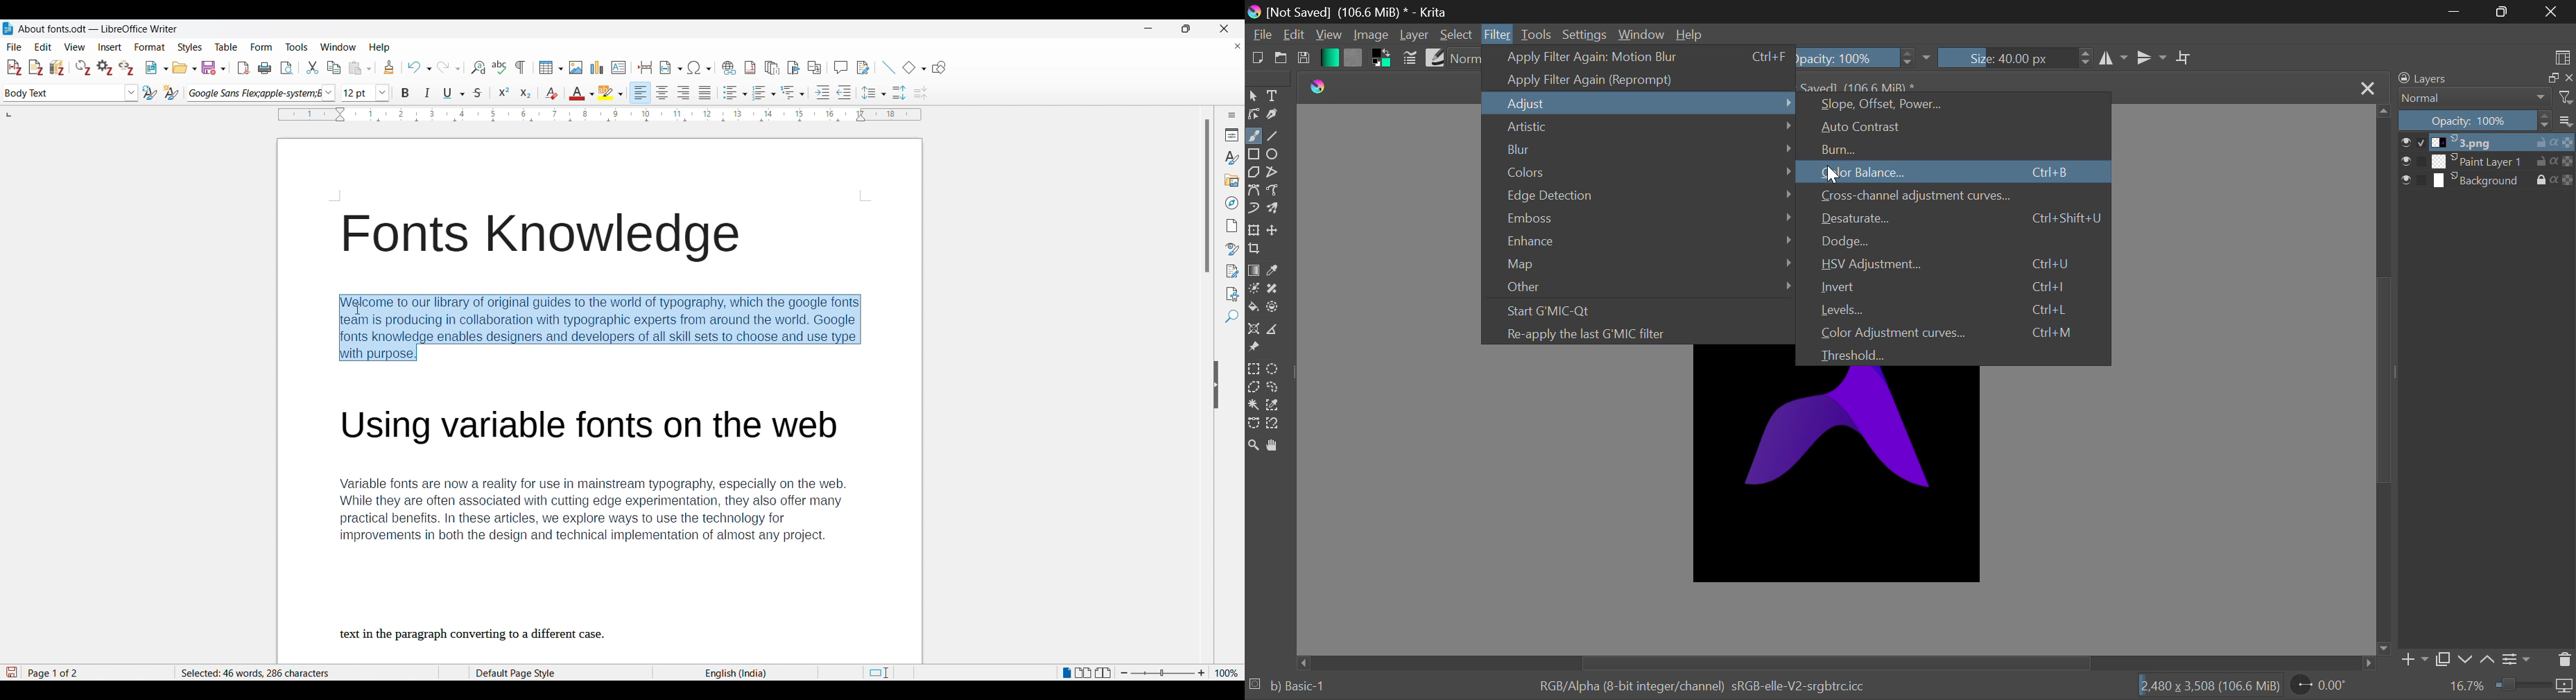 The width and height of the screenshot is (2576, 700). What do you see at coordinates (765, 93) in the screenshot?
I see `Ordered list` at bounding box center [765, 93].